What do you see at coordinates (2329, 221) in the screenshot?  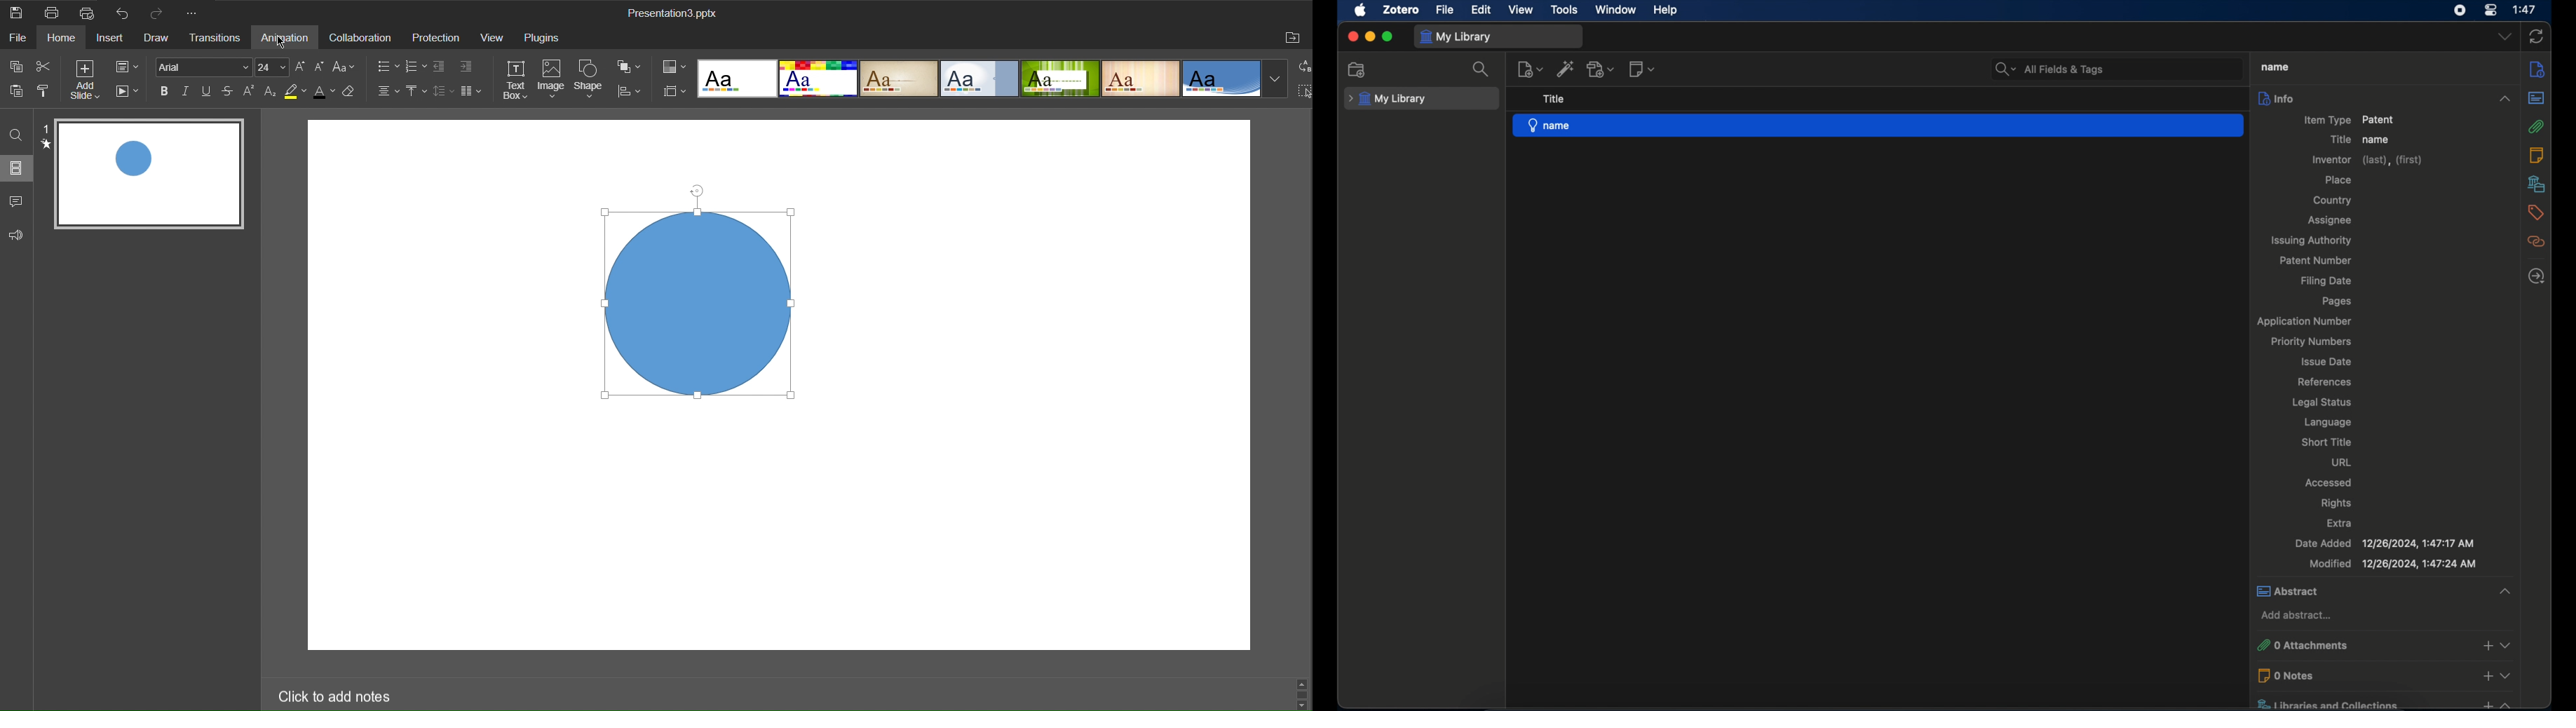 I see `assignee` at bounding box center [2329, 221].